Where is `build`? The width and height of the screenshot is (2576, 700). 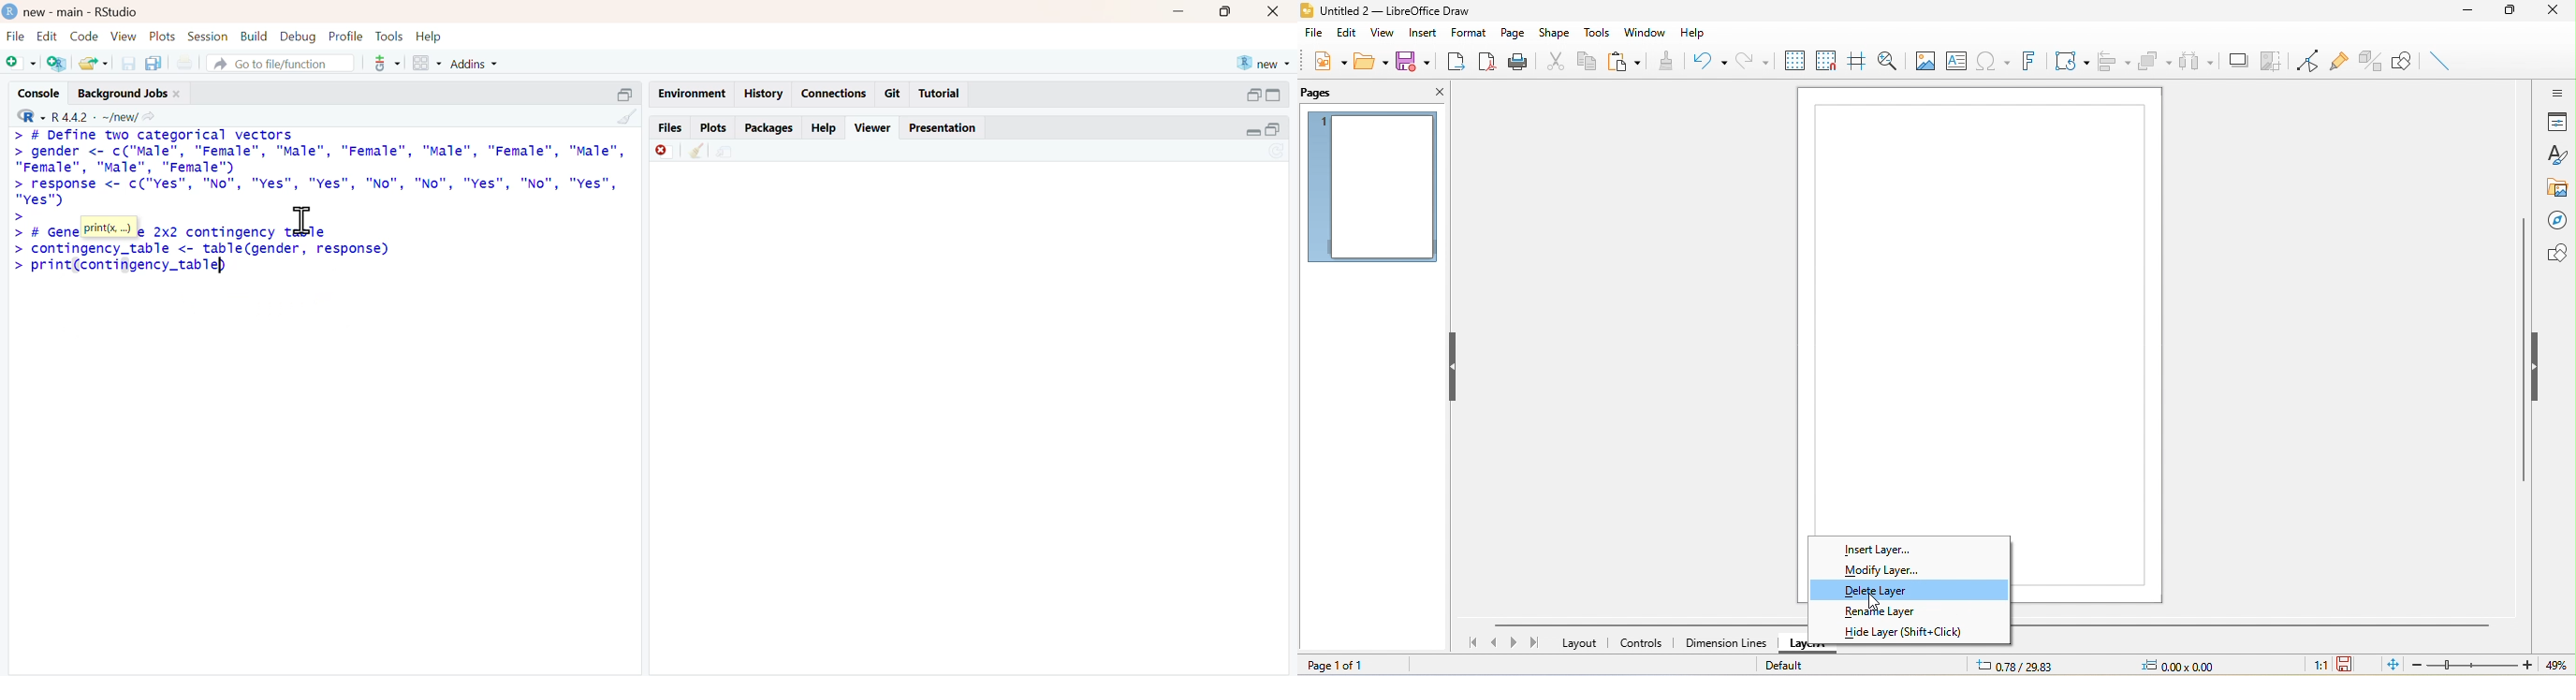 build is located at coordinates (255, 36).